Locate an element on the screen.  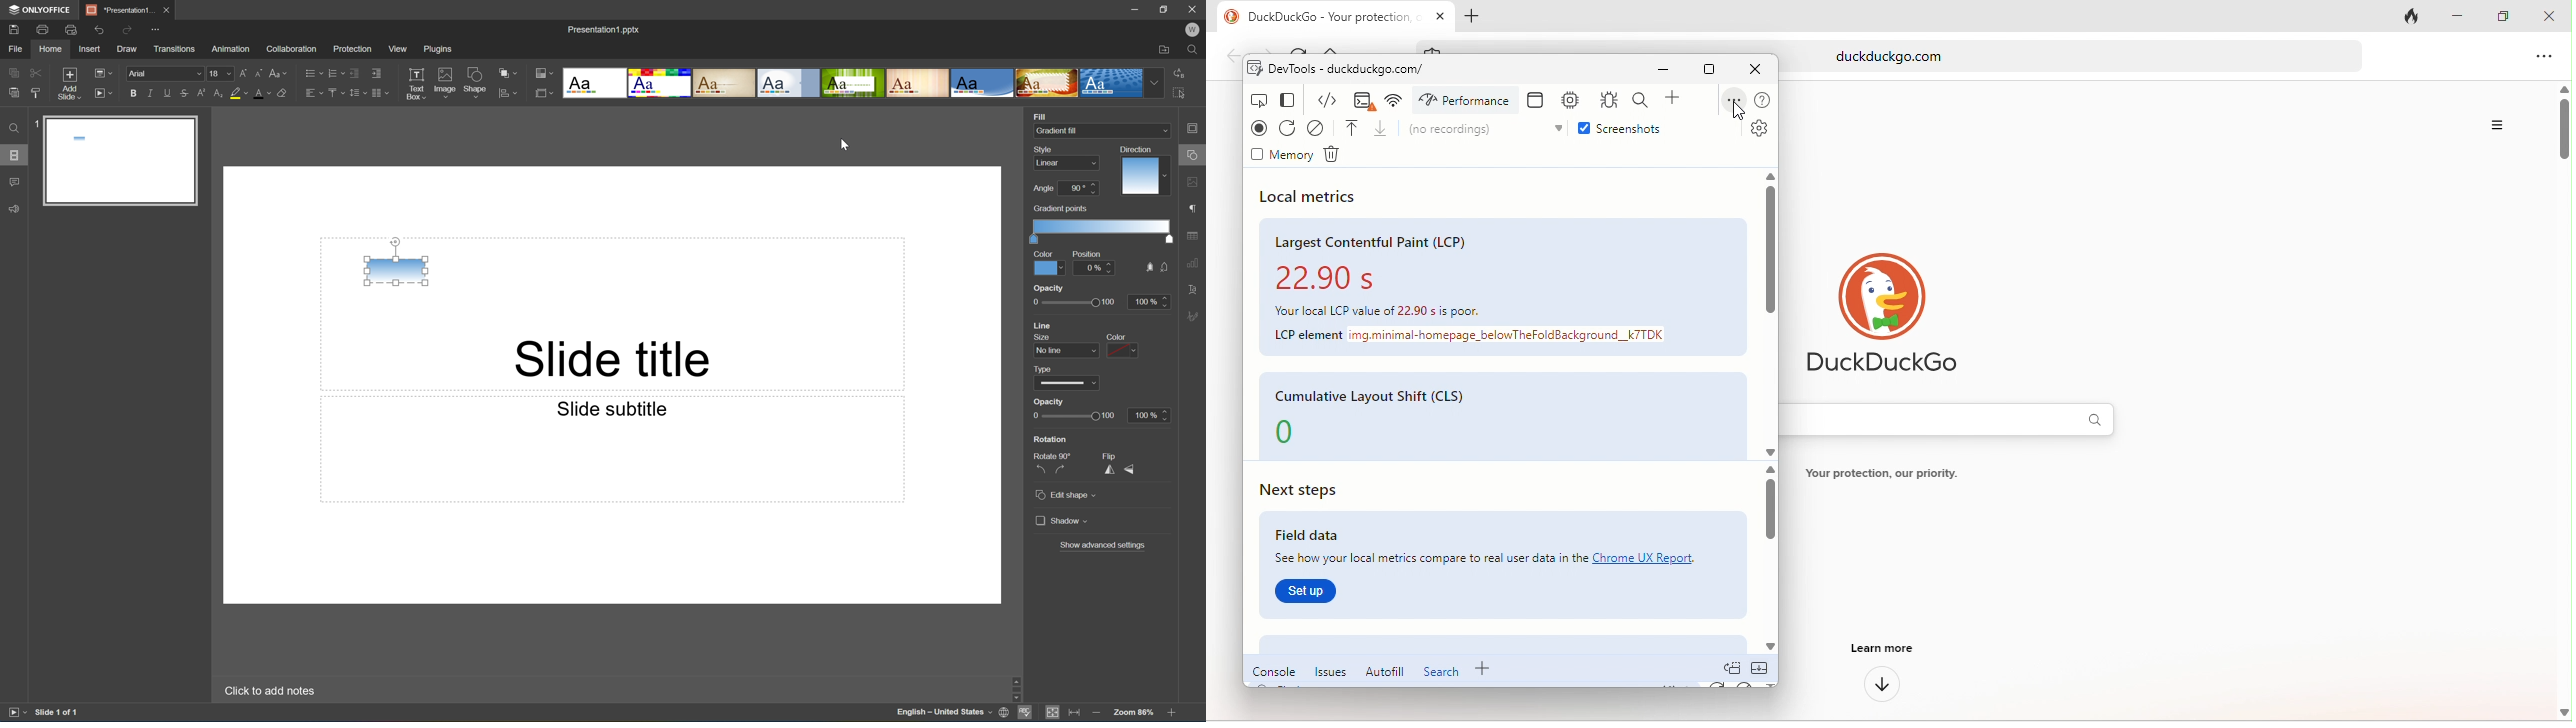
color dropdown is located at coordinates (1124, 350).